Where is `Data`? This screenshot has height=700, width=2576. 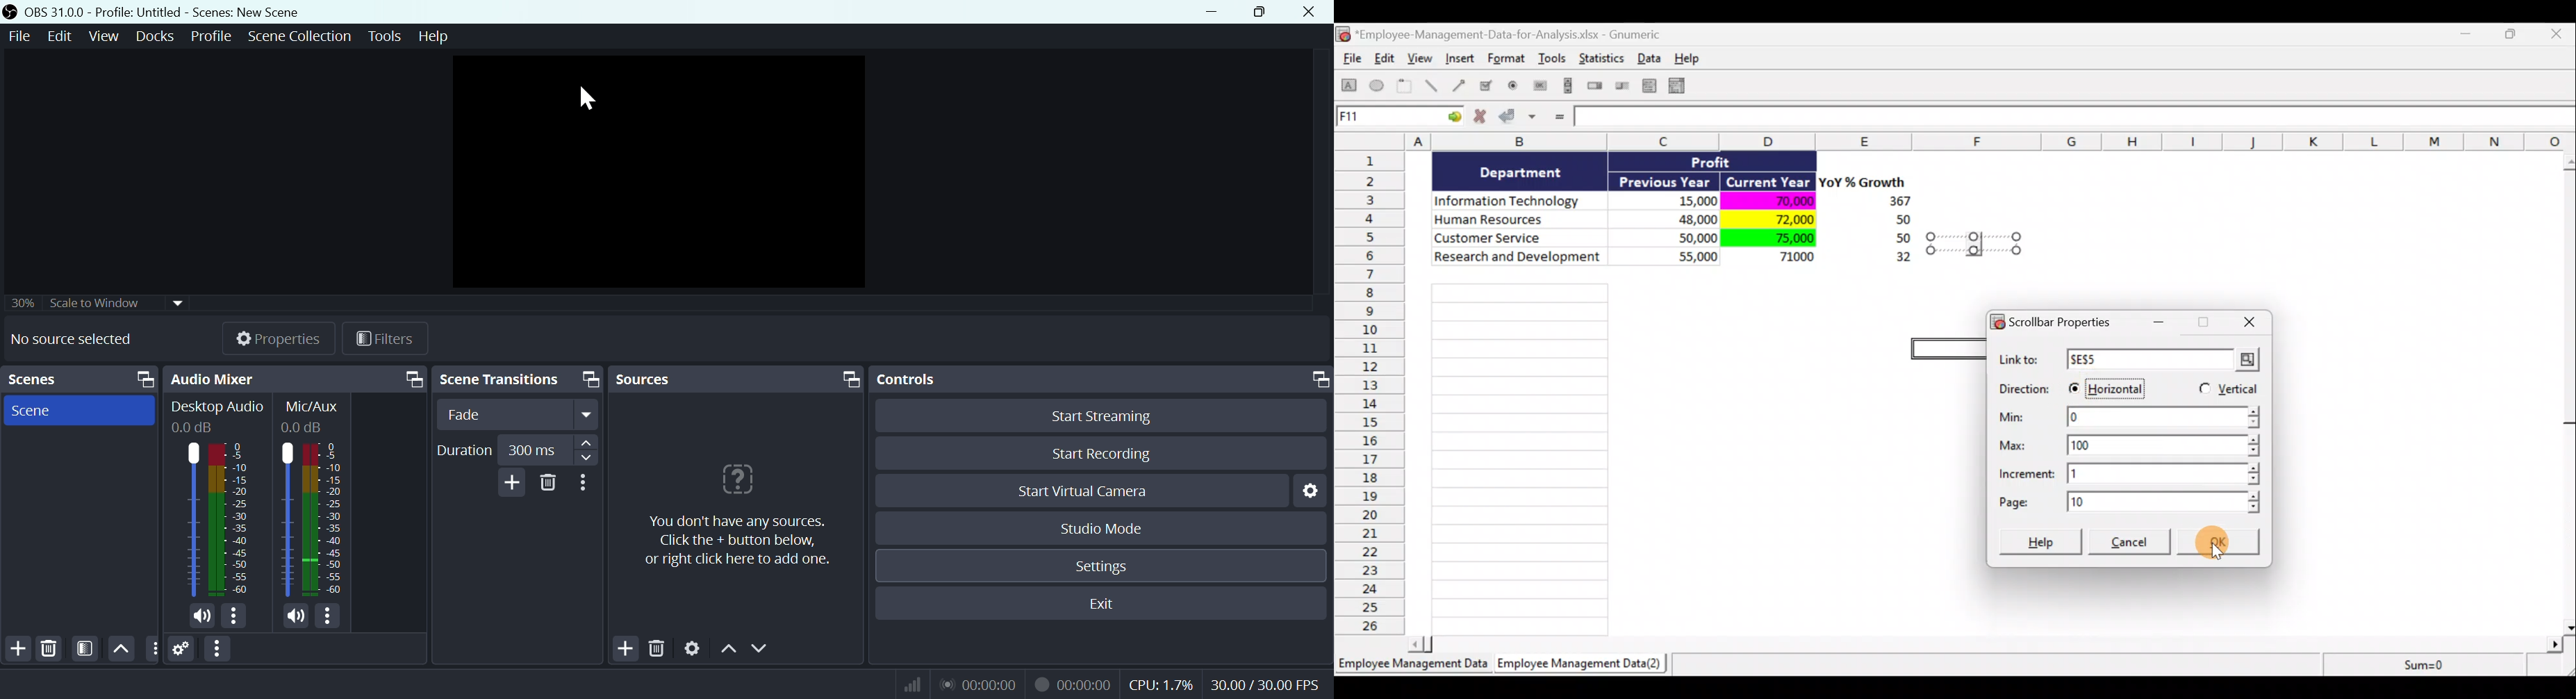 Data is located at coordinates (1653, 58).